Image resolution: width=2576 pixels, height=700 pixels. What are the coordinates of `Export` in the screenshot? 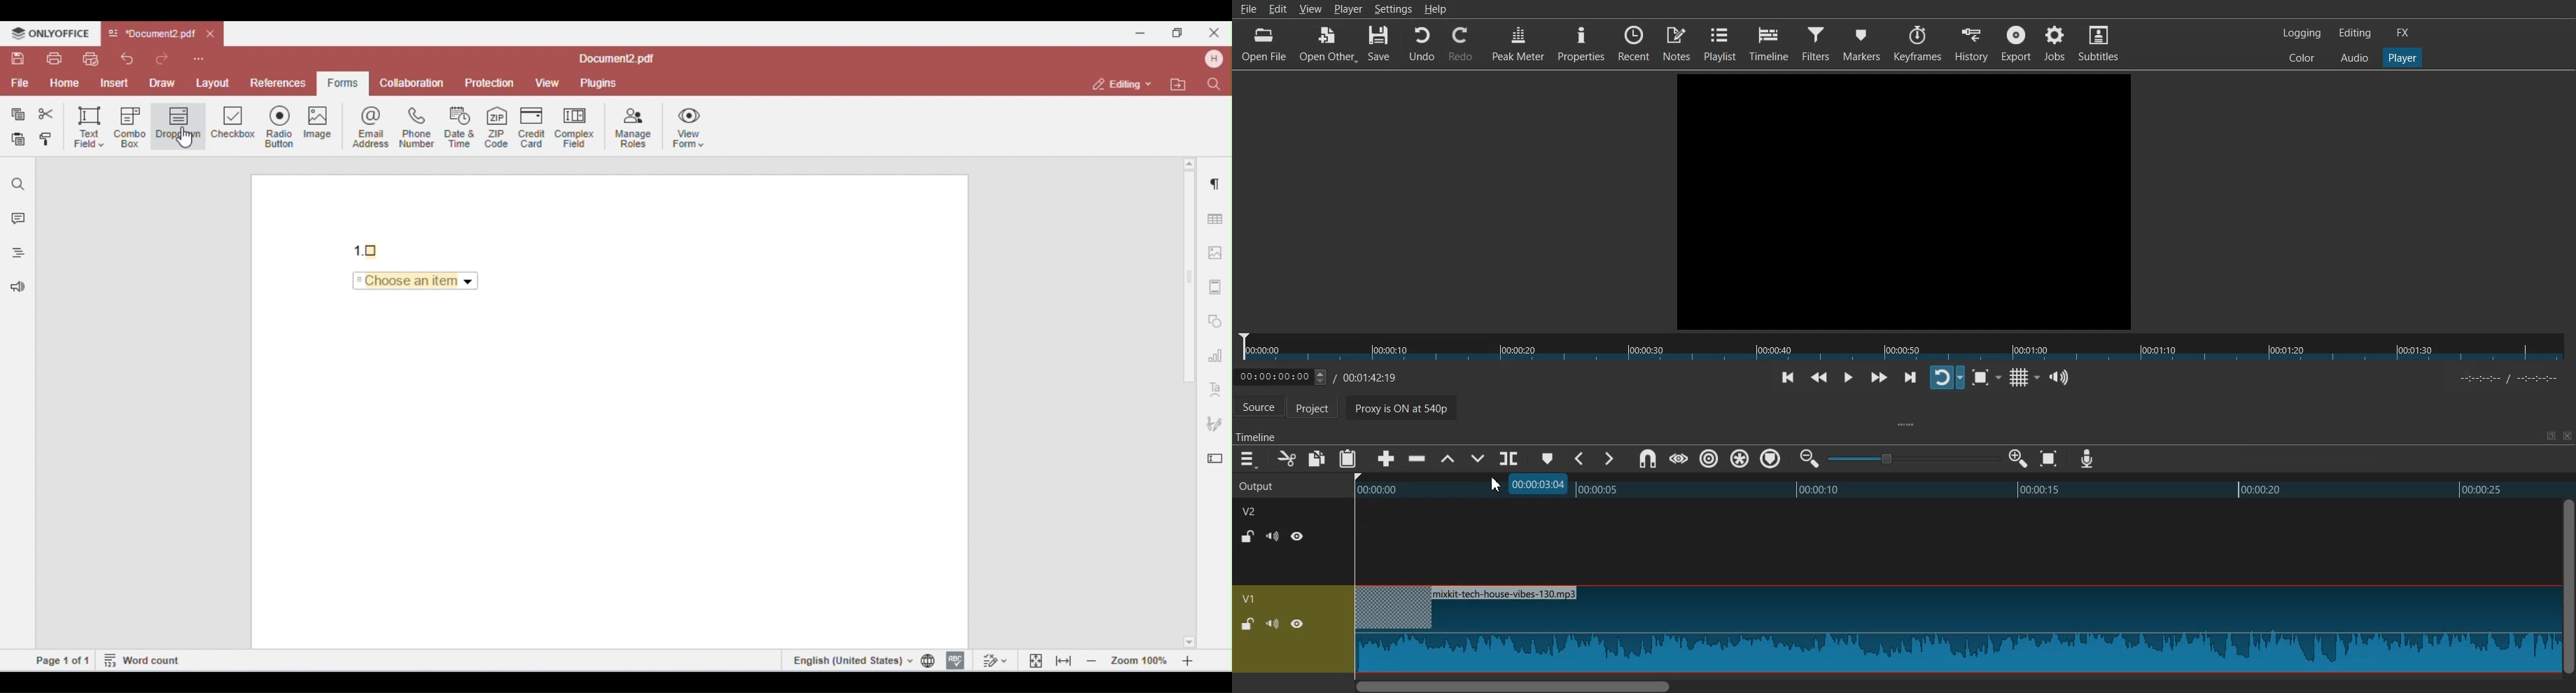 It's located at (2016, 43).